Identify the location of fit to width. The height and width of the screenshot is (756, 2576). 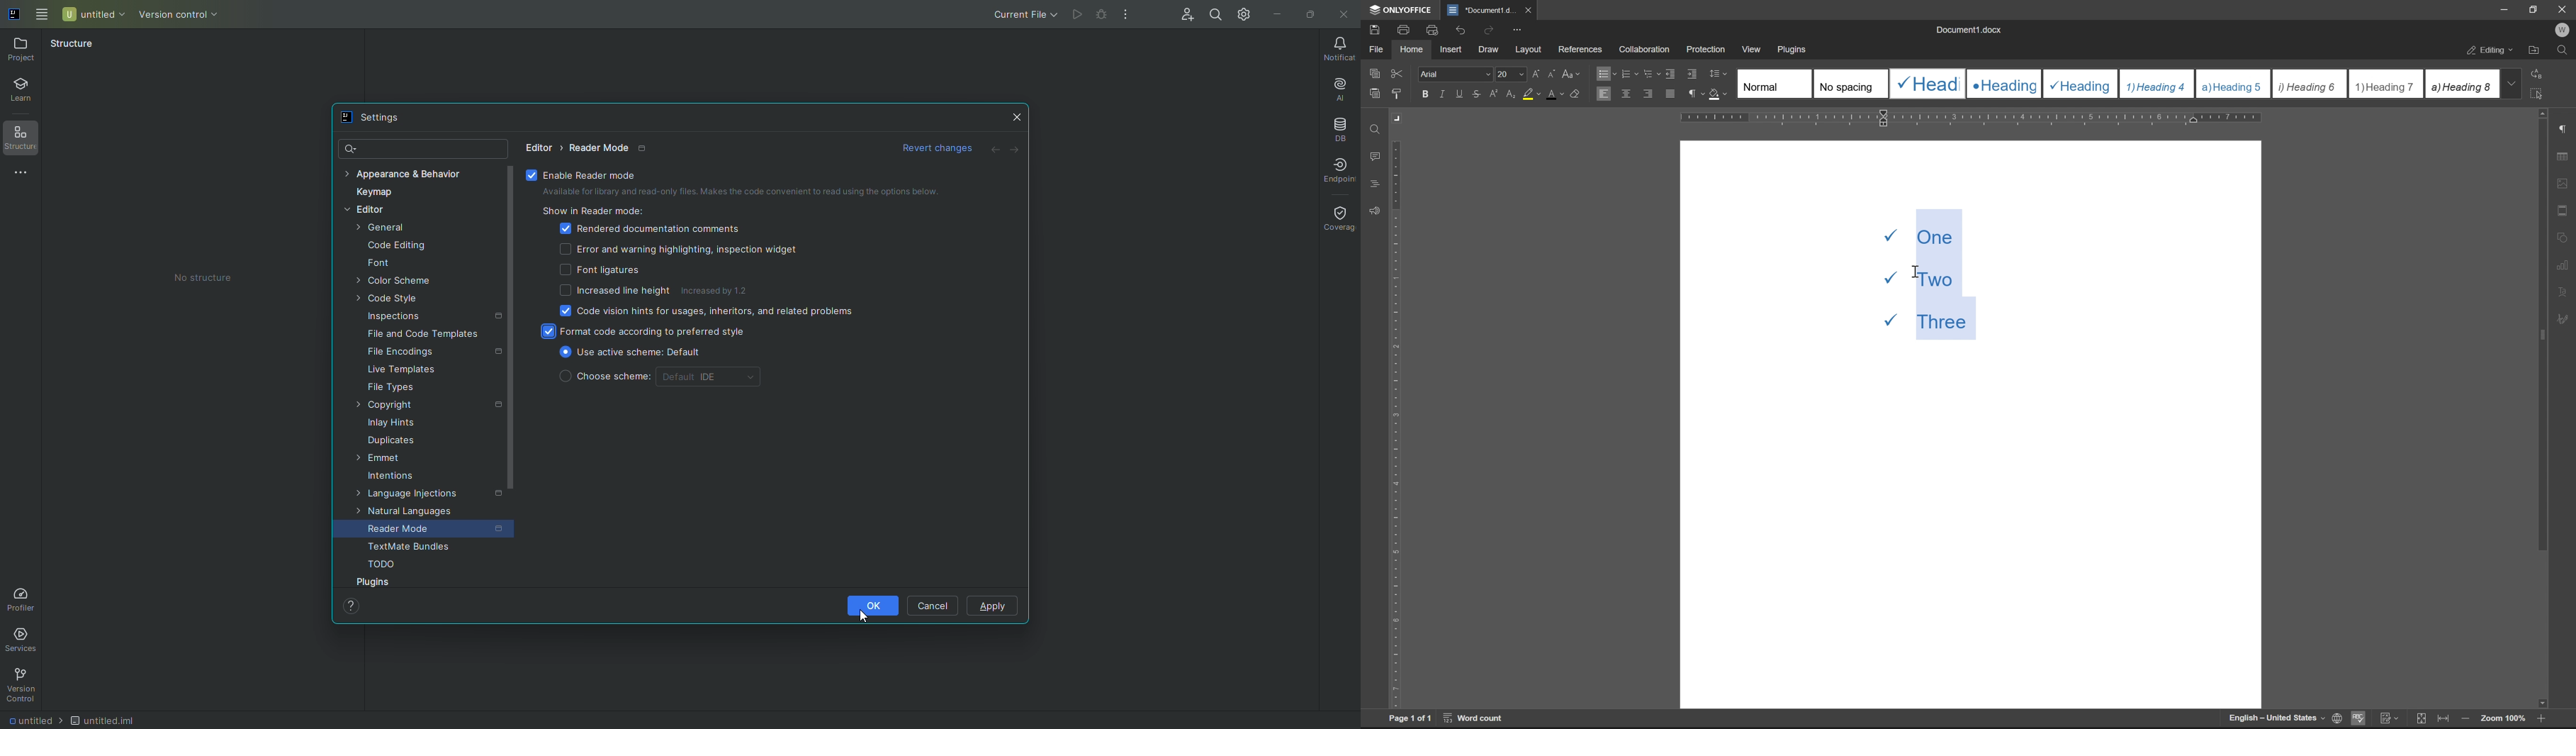
(2443, 719).